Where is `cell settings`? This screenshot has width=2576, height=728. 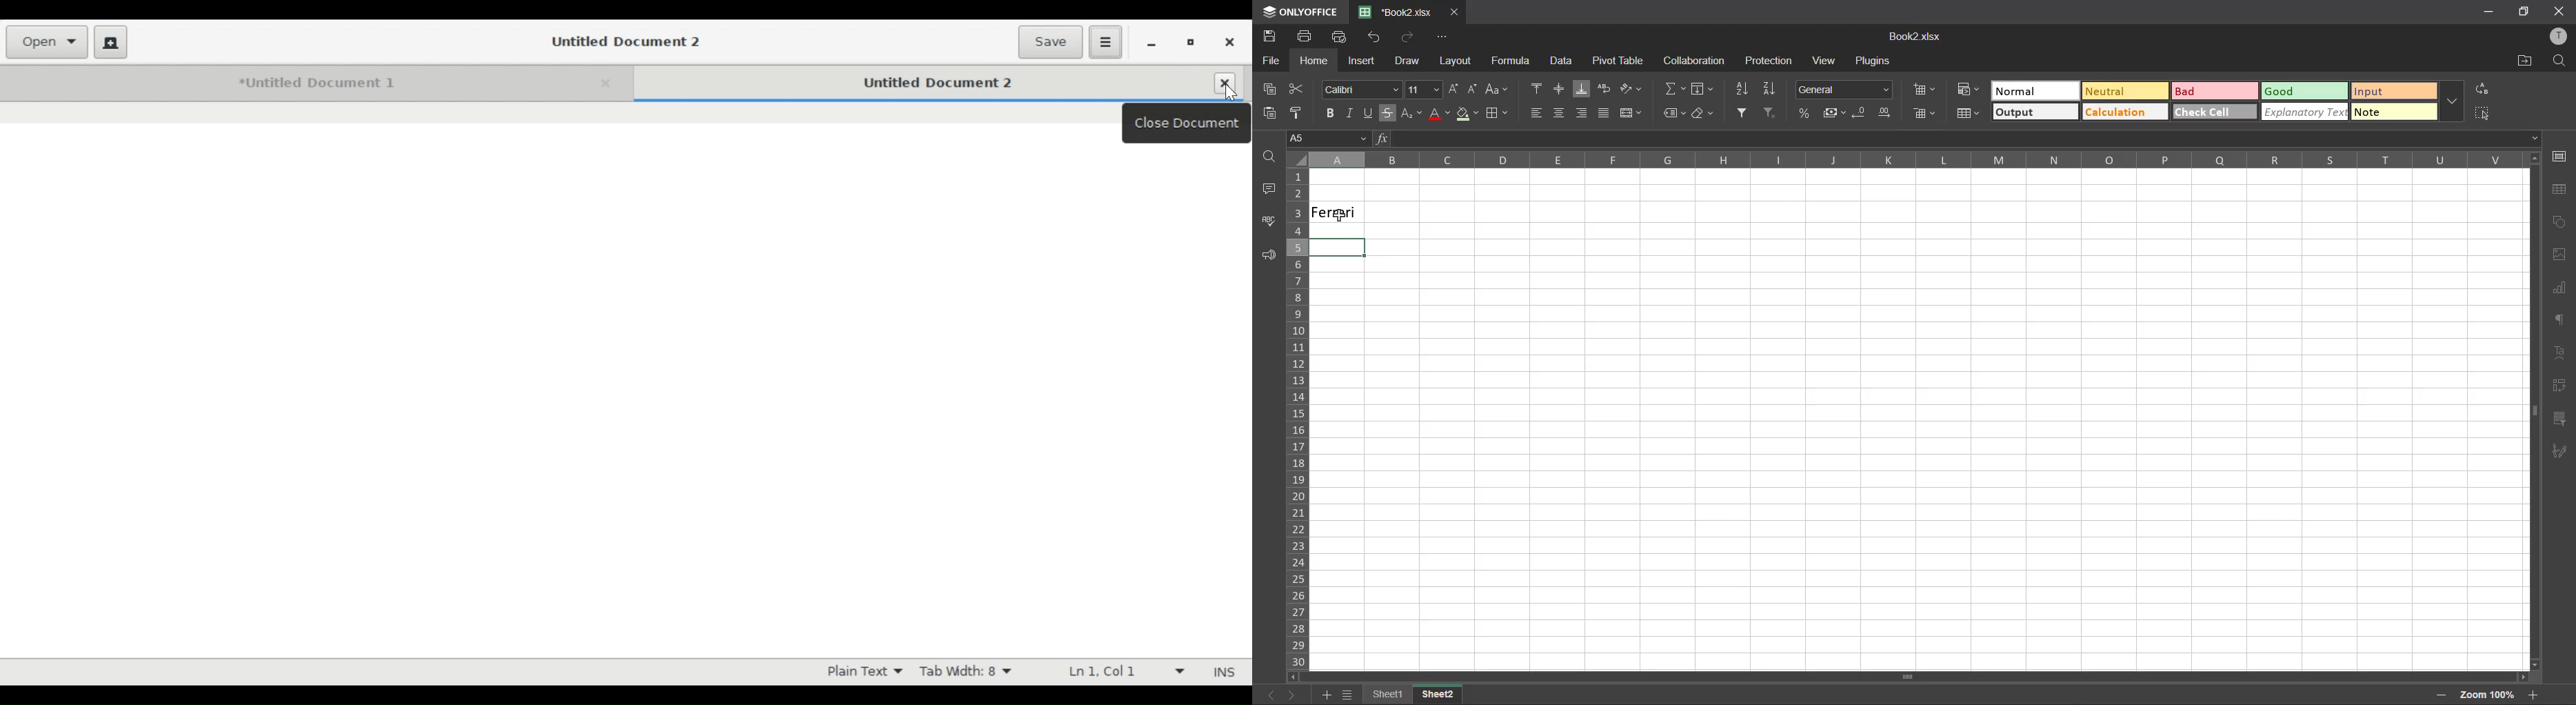 cell settings is located at coordinates (2560, 156).